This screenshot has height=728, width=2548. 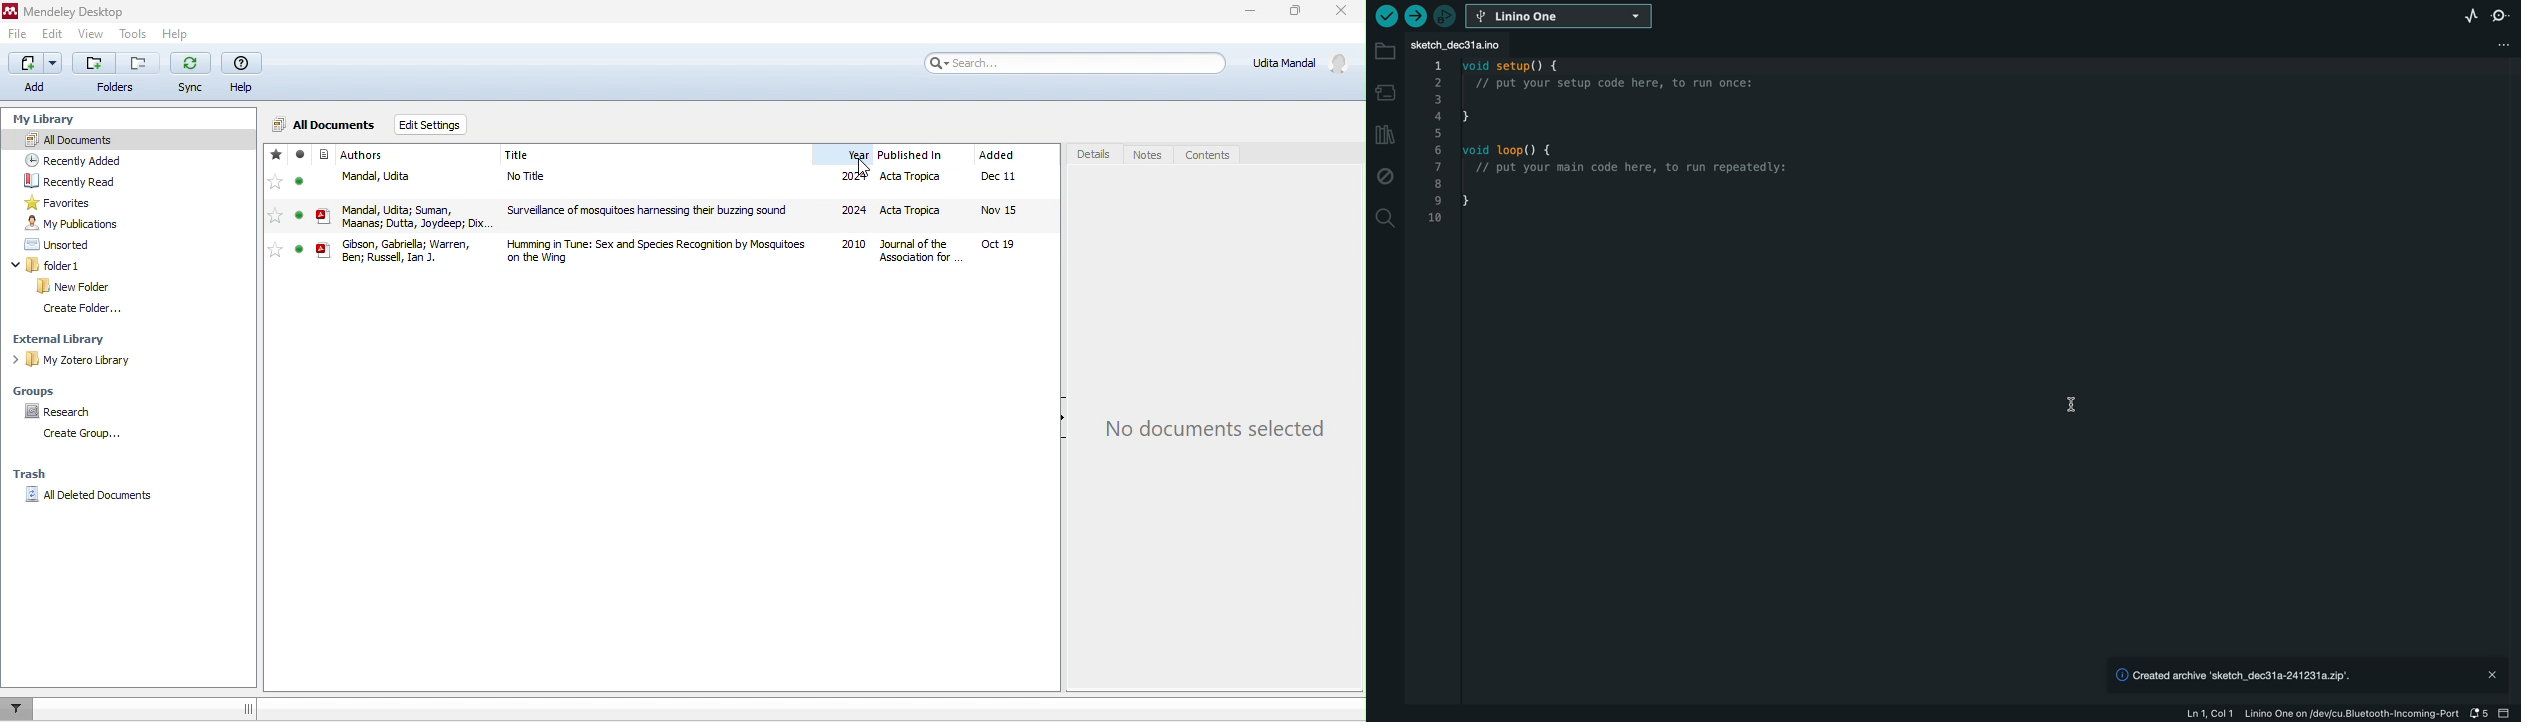 What do you see at coordinates (1292, 17) in the screenshot?
I see `maximize` at bounding box center [1292, 17].